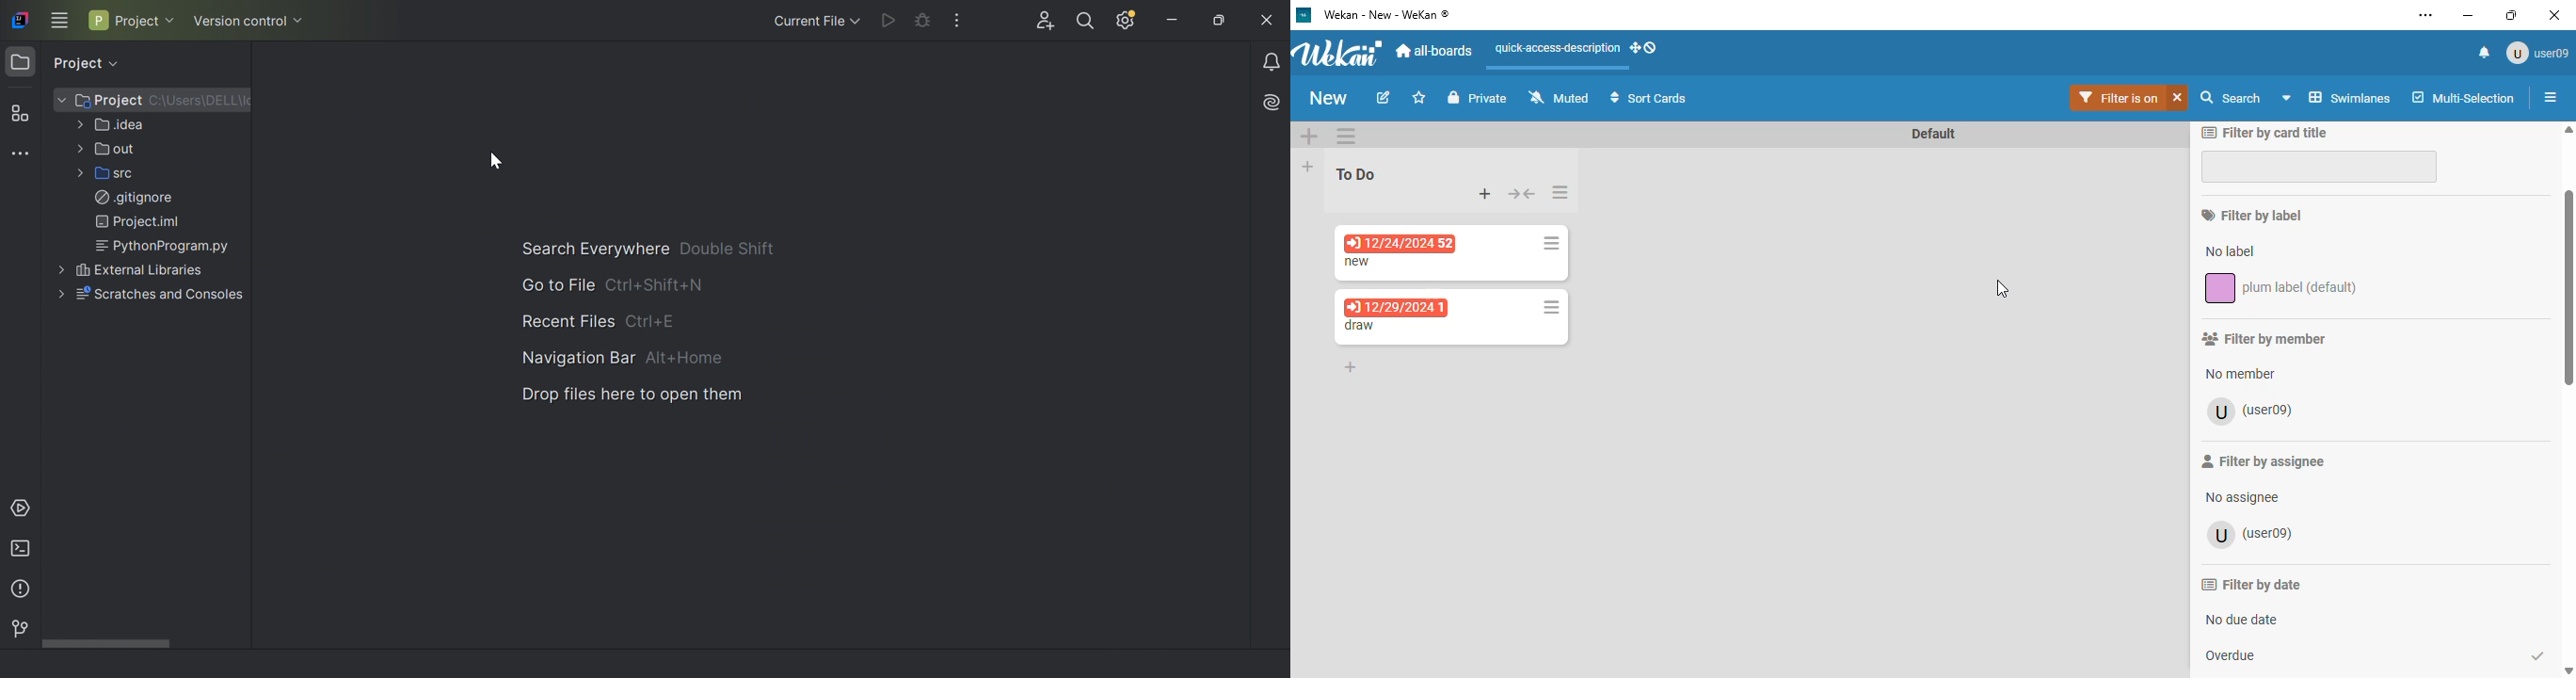  I want to click on swimlane actions, so click(1345, 136).